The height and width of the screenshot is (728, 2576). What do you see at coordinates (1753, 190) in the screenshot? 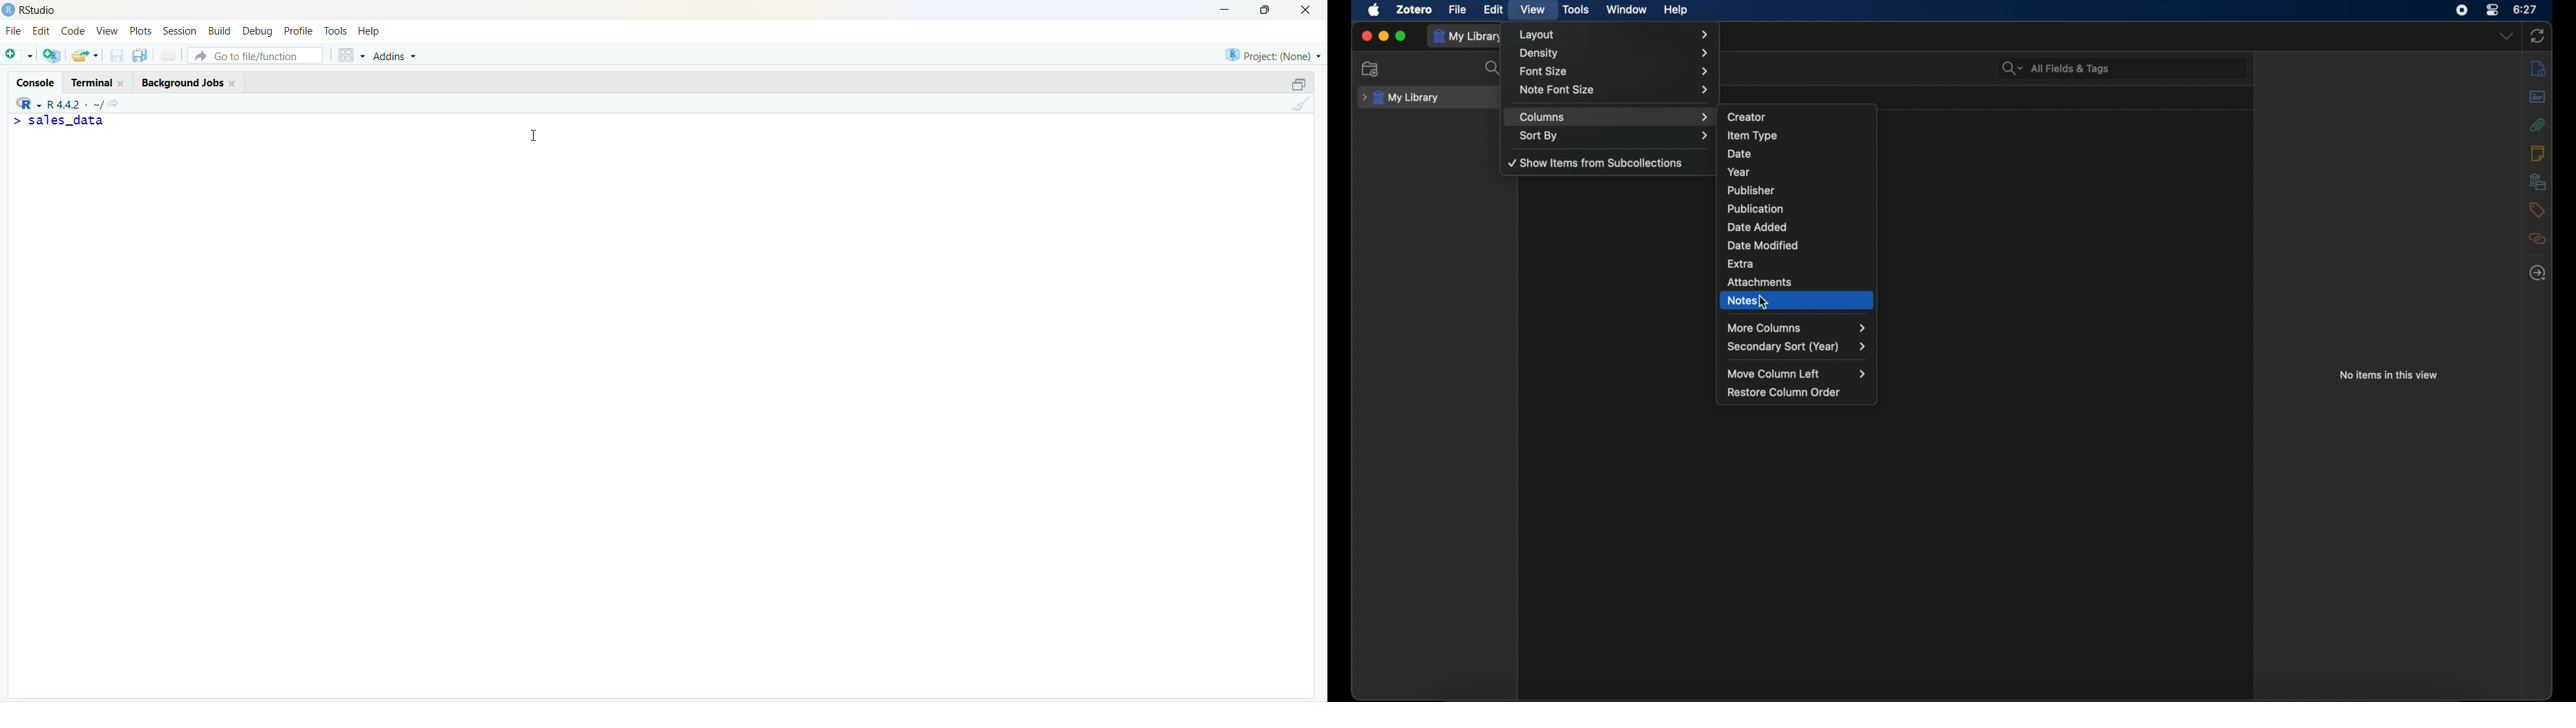
I see `publisher` at bounding box center [1753, 190].